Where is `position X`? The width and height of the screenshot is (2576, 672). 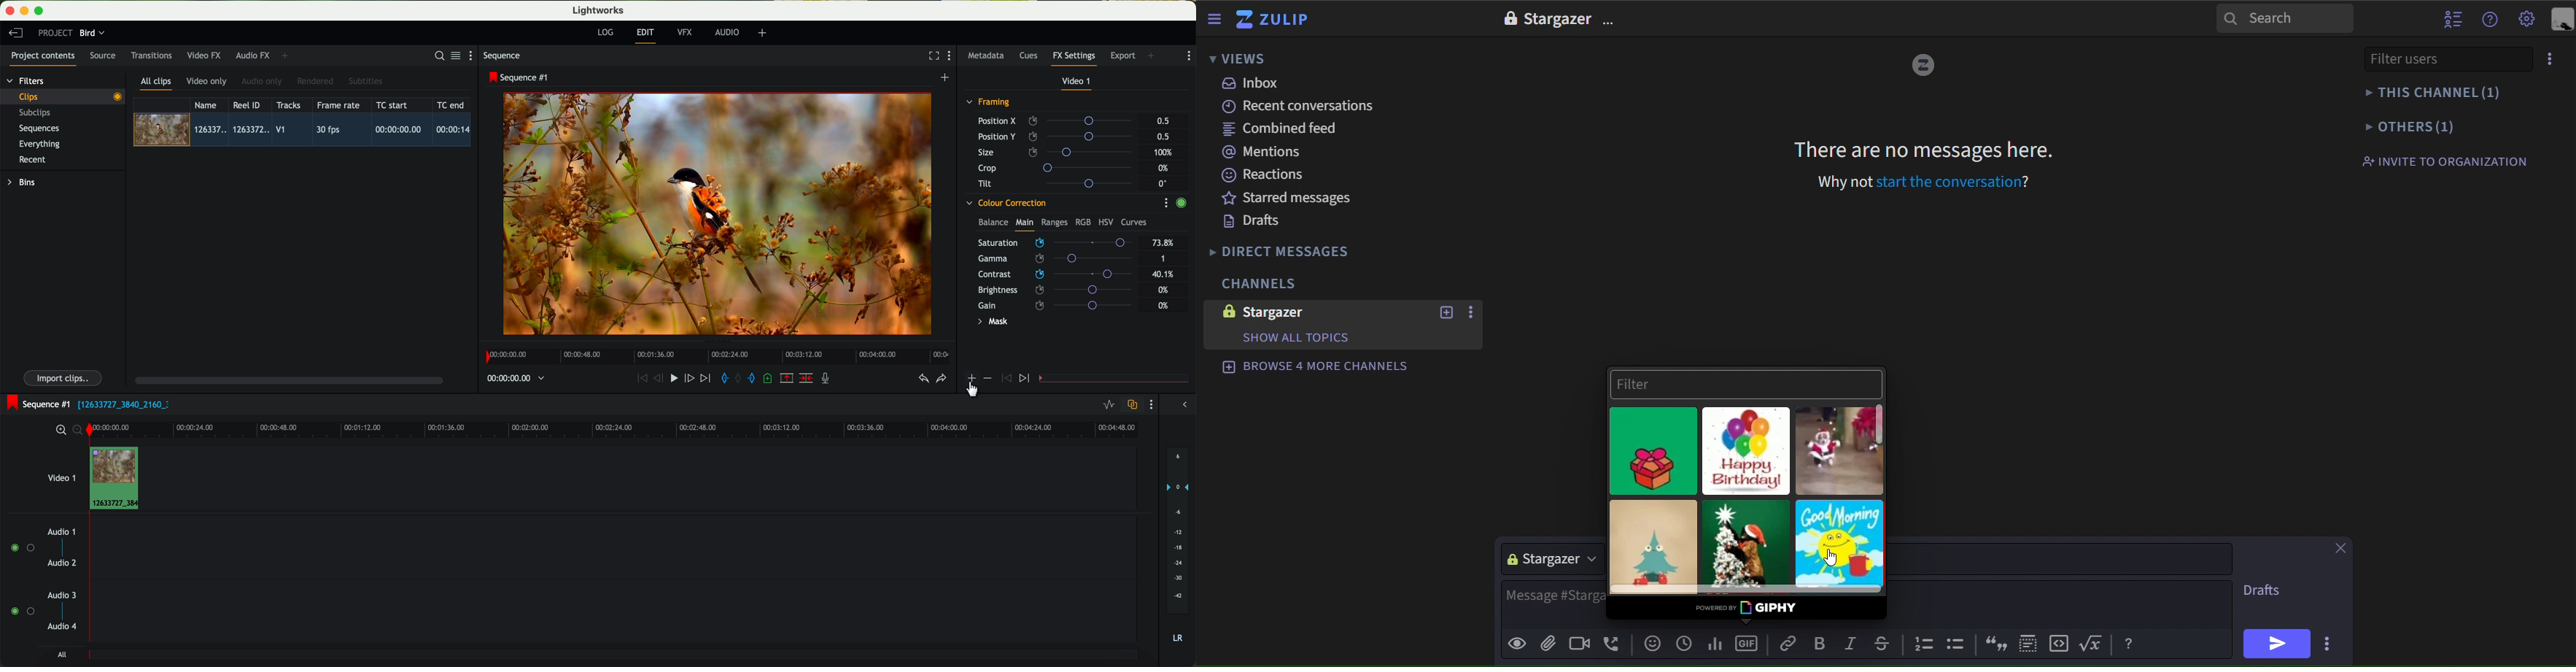 position X is located at coordinates (1059, 121).